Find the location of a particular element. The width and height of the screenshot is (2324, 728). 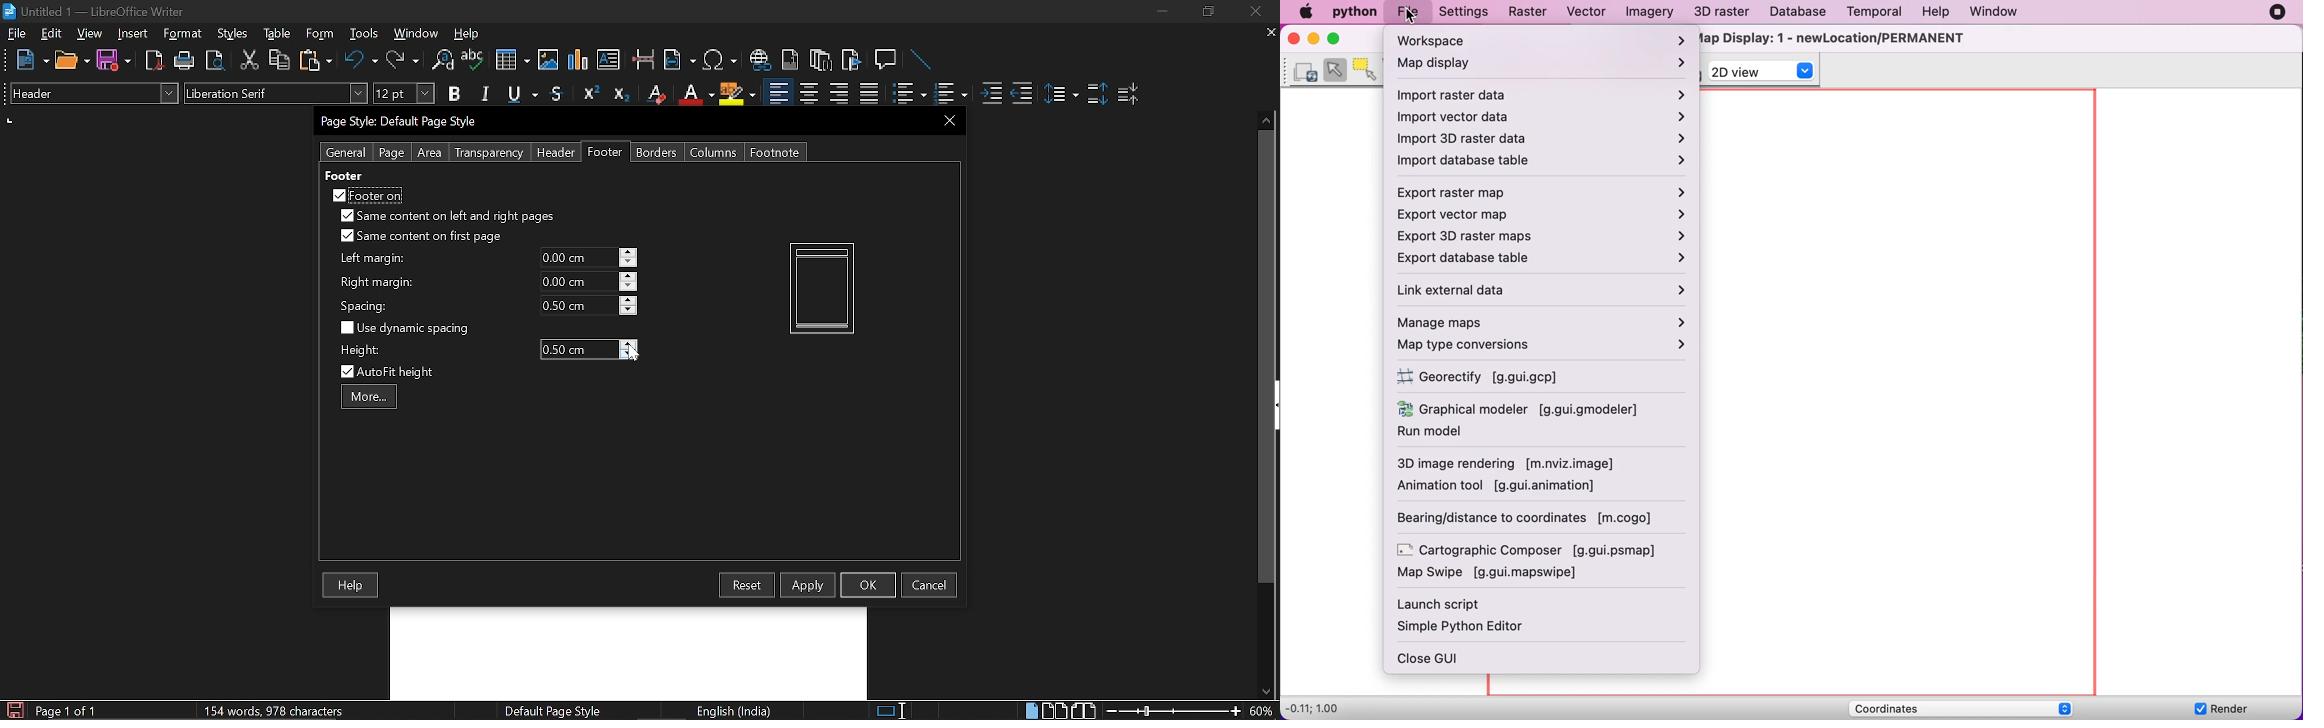

Insert page break is located at coordinates (642, 60).